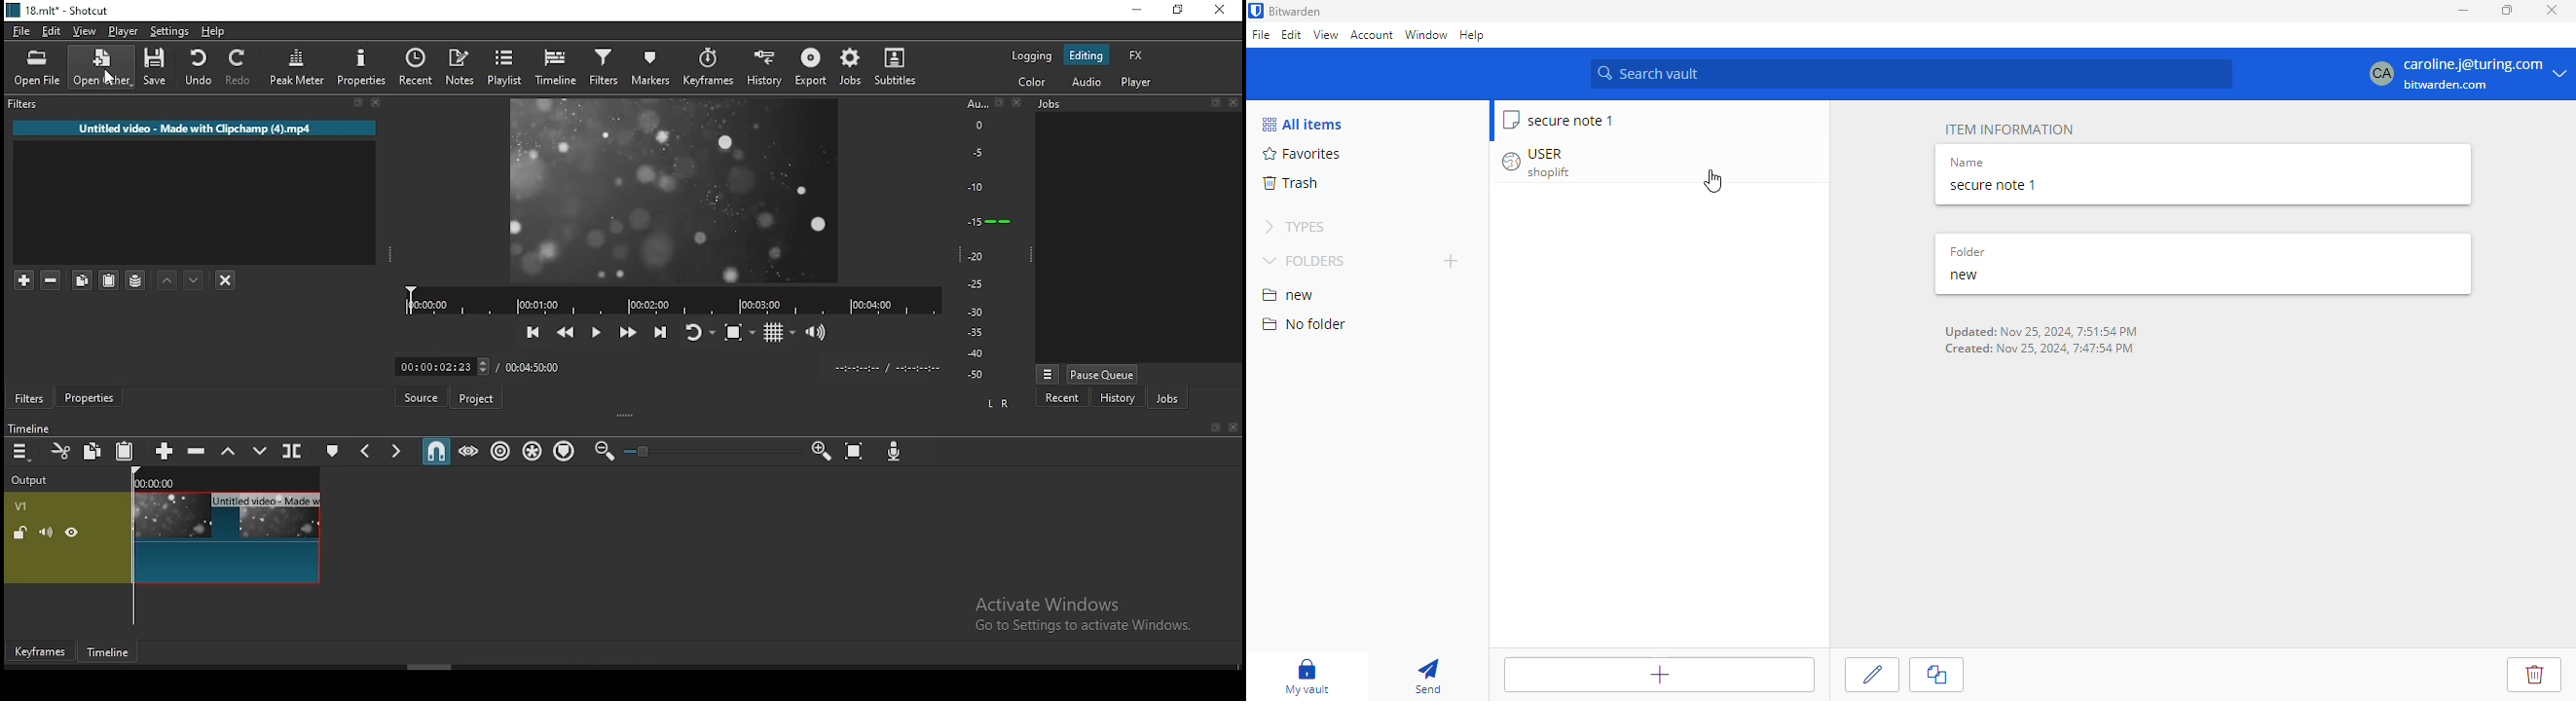 The width and height of the screenshot is (2576, 728). What do you see at coordinates (1031, 56) in the screenshot?
I see `logging` at bounding box center [1031, 56].